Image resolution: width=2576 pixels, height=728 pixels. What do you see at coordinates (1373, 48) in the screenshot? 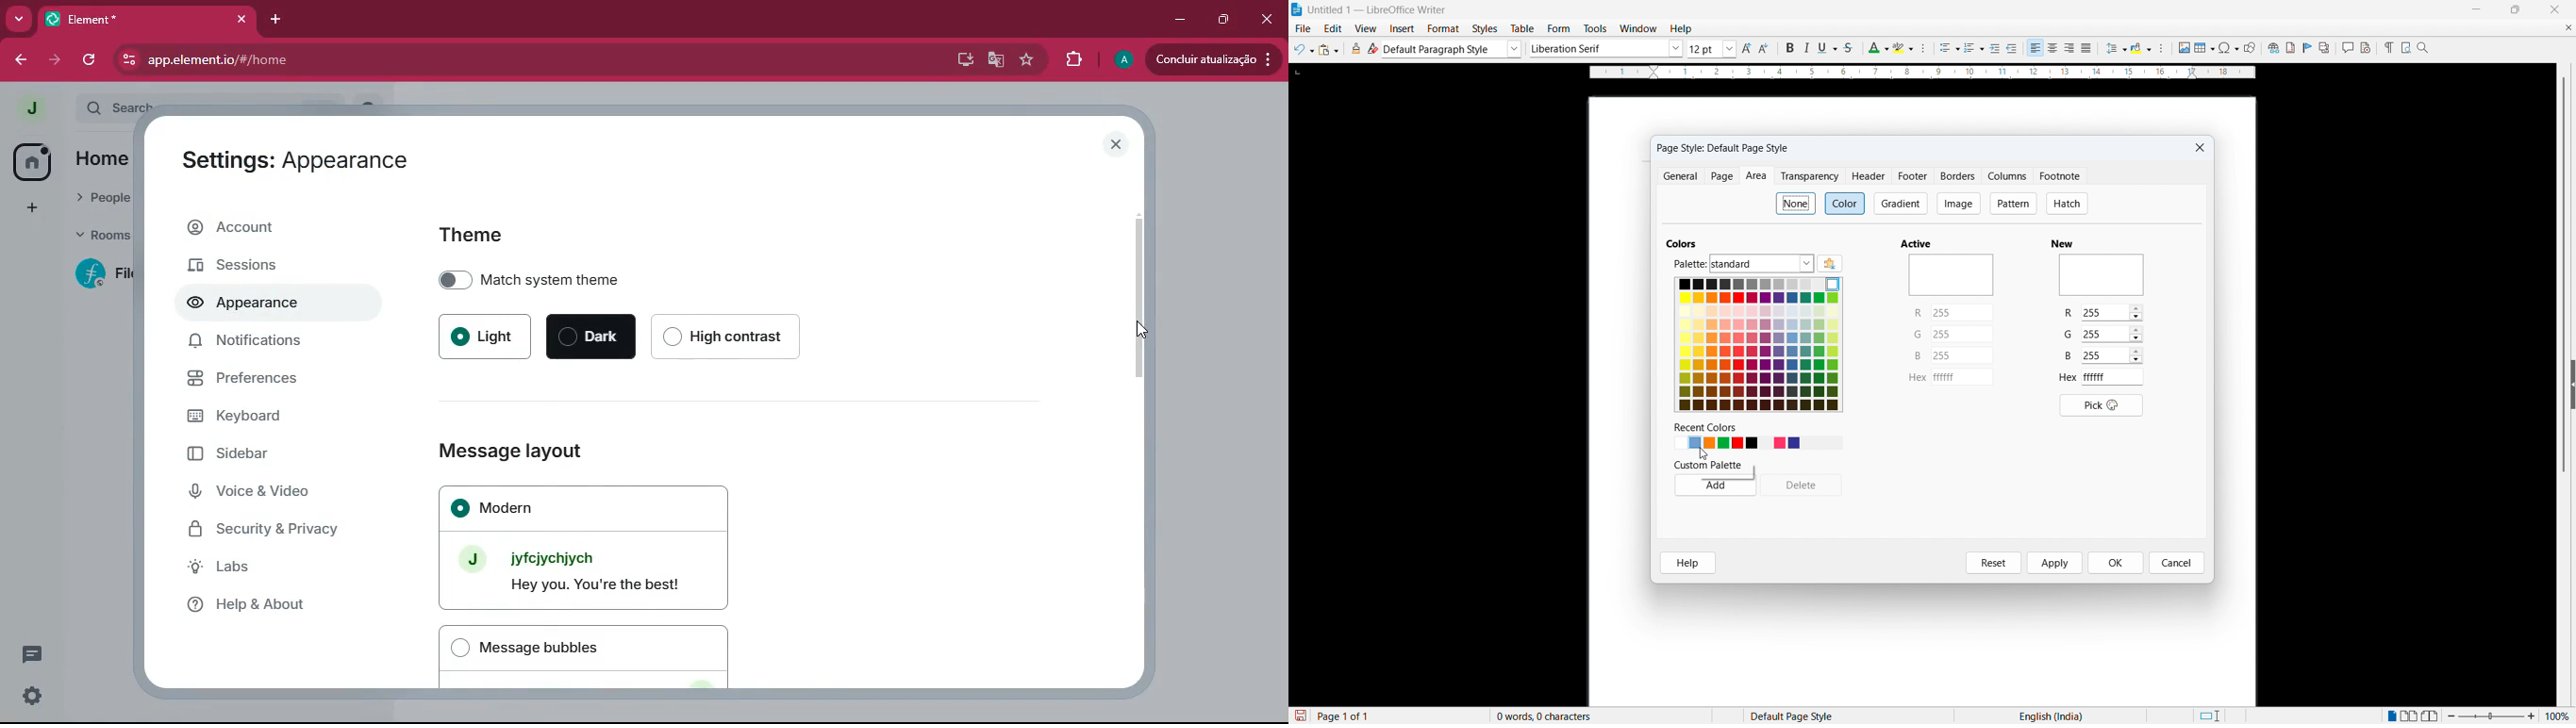
I see `Clear direct formatting ` at bounding box center [1373, 48].